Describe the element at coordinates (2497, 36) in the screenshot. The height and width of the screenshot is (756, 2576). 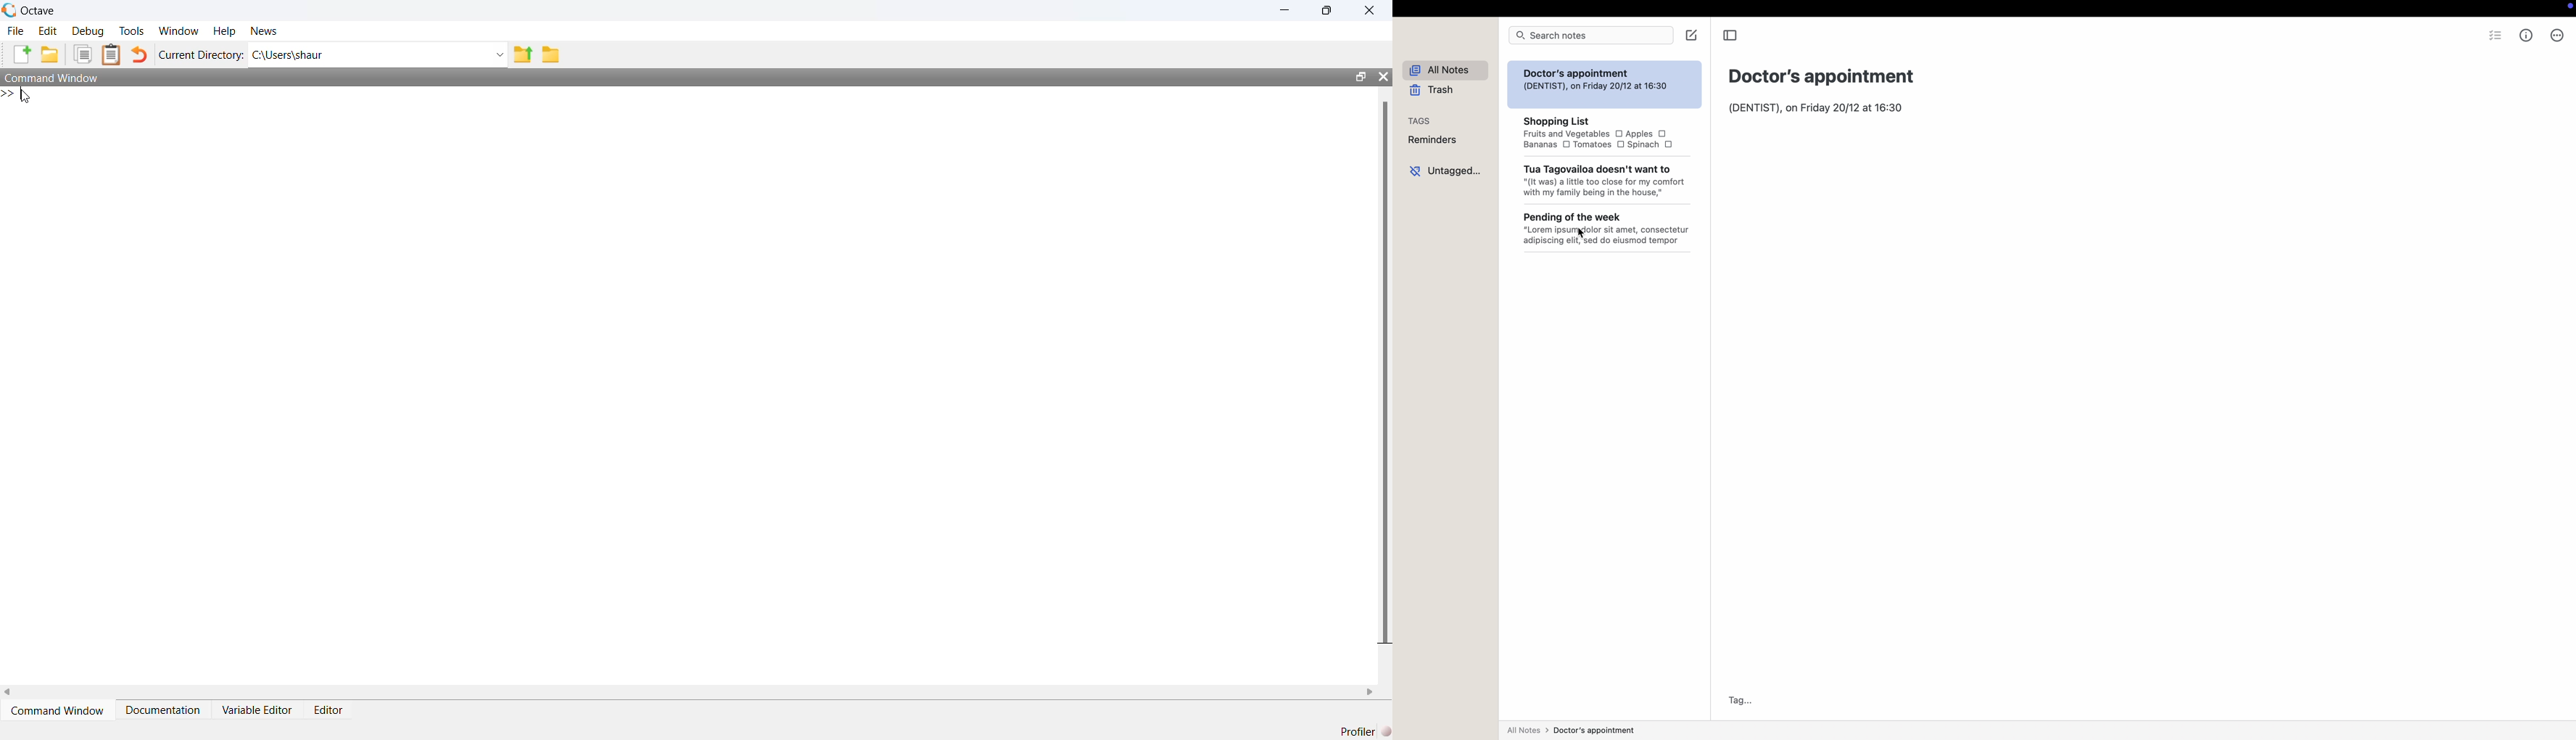
I see `check list` at that location.